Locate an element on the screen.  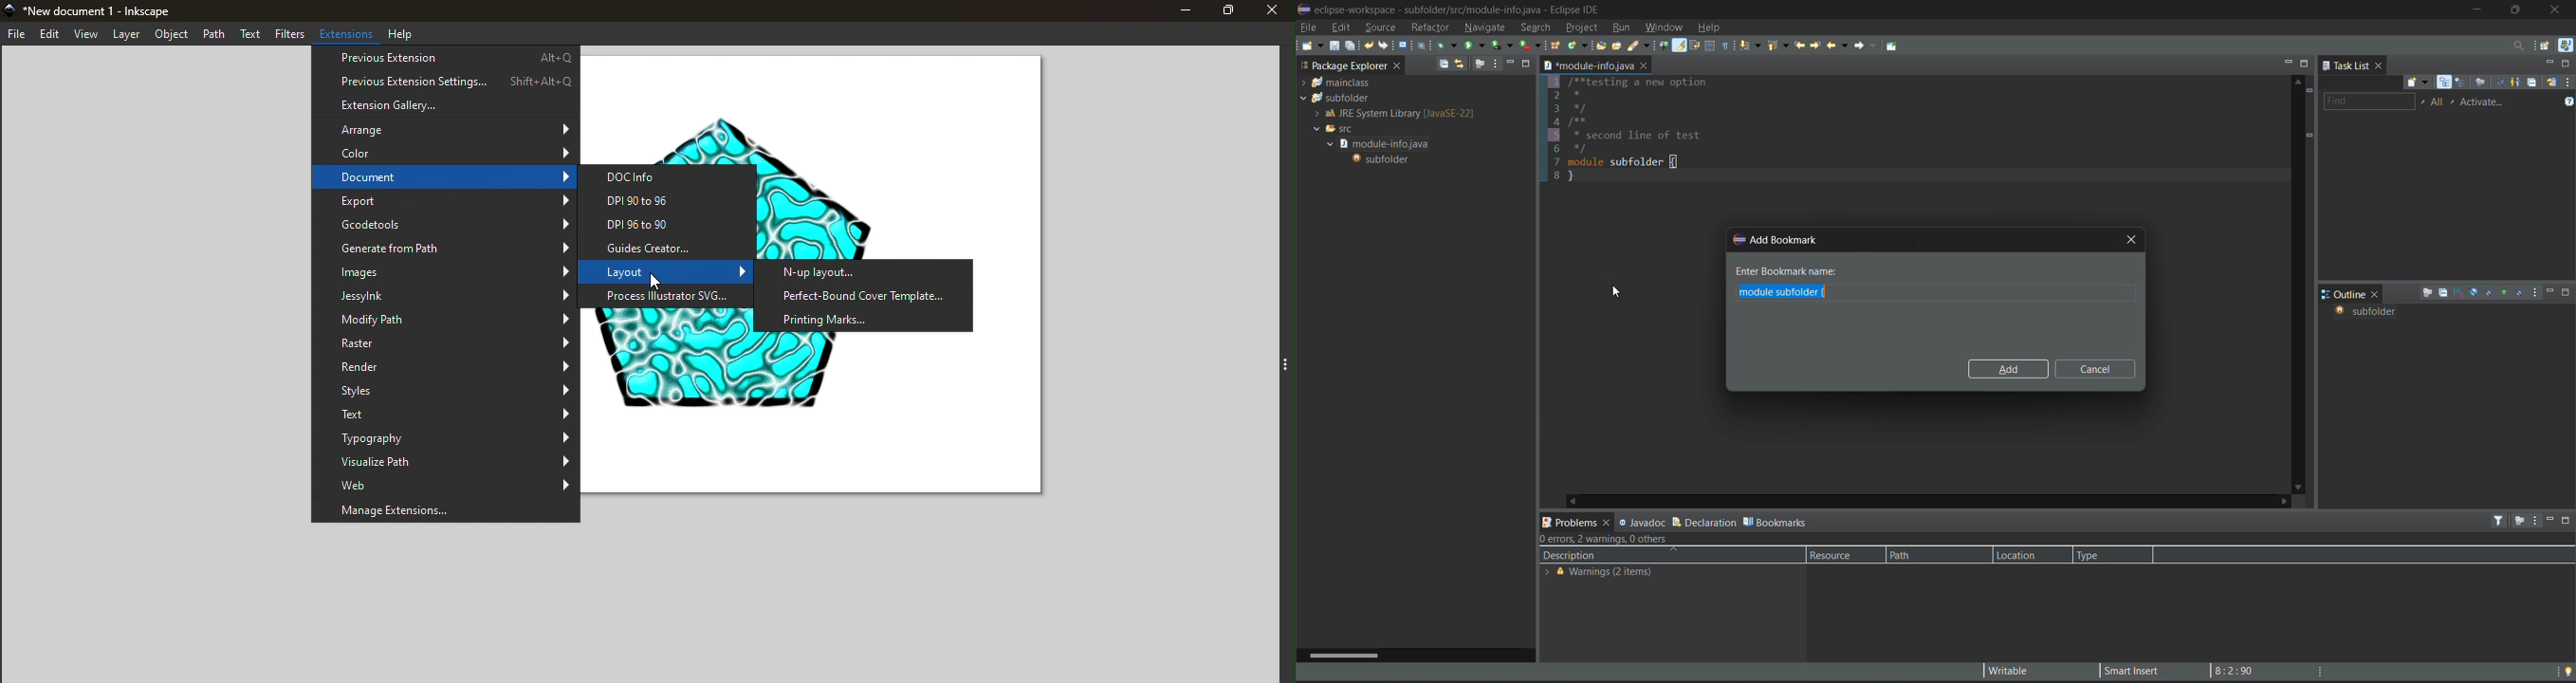
sort is located at coordinates (2459, 292).